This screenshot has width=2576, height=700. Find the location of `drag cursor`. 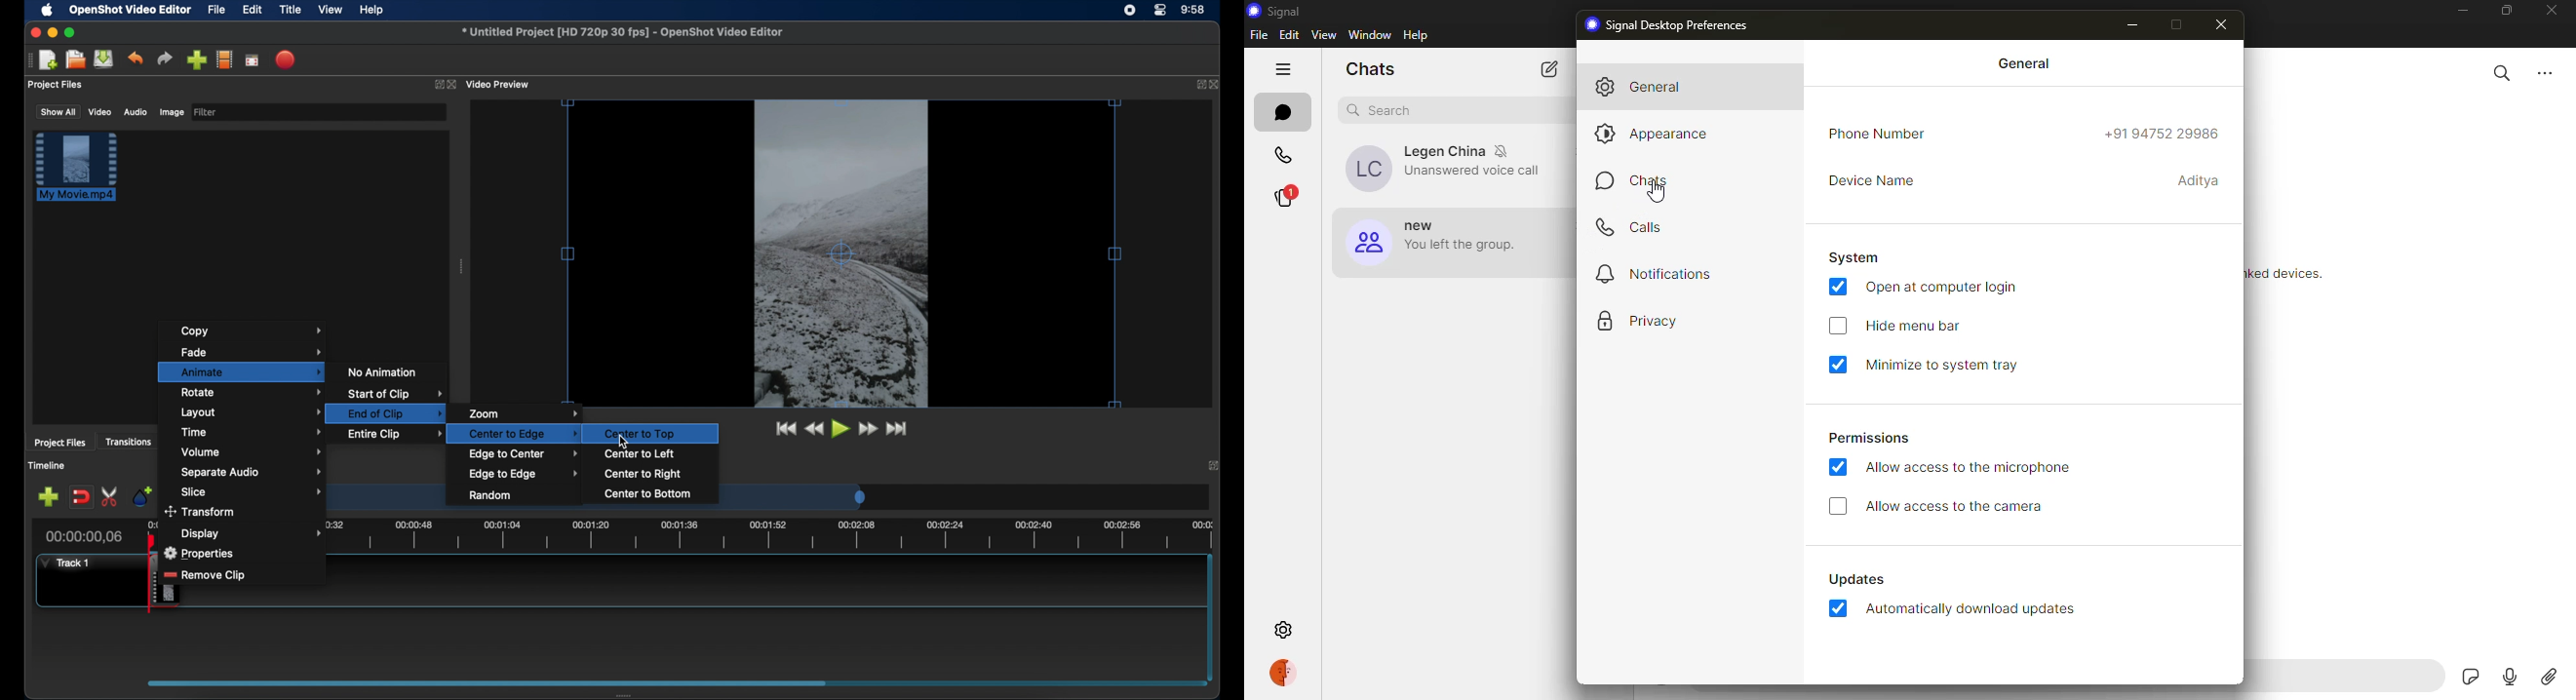

drag cursor is located at coordinates (153, 581).